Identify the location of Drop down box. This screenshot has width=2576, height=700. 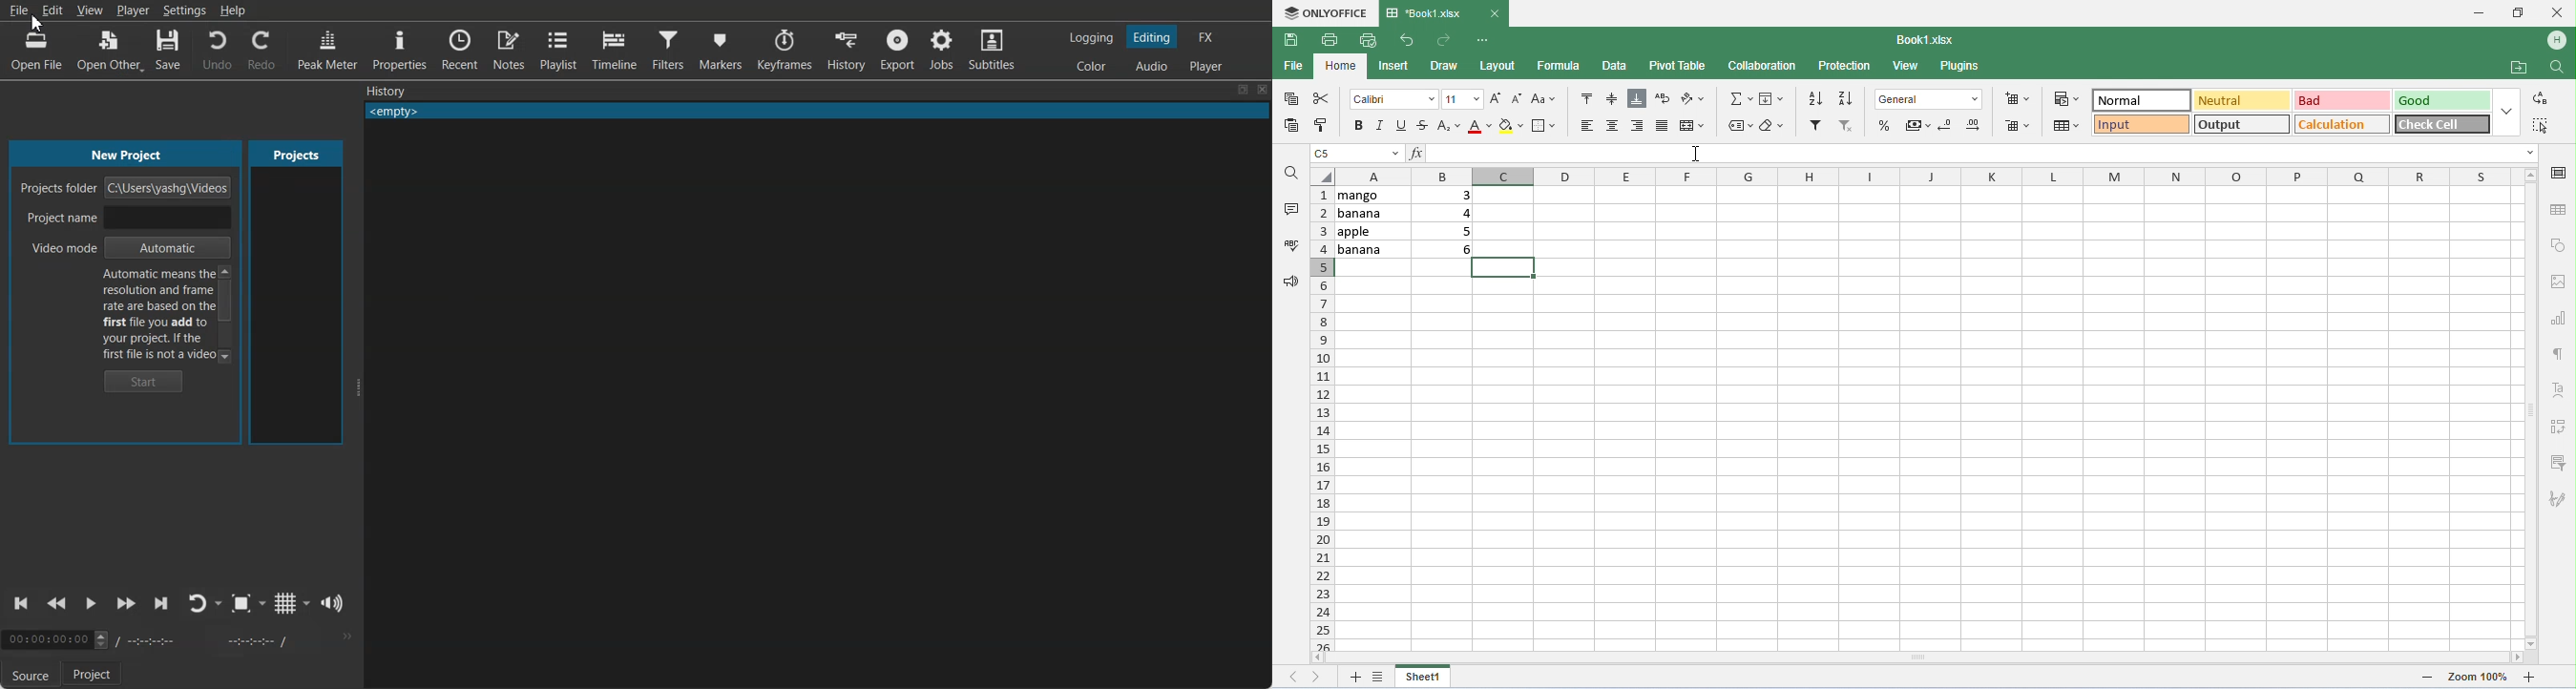
(307, 602).